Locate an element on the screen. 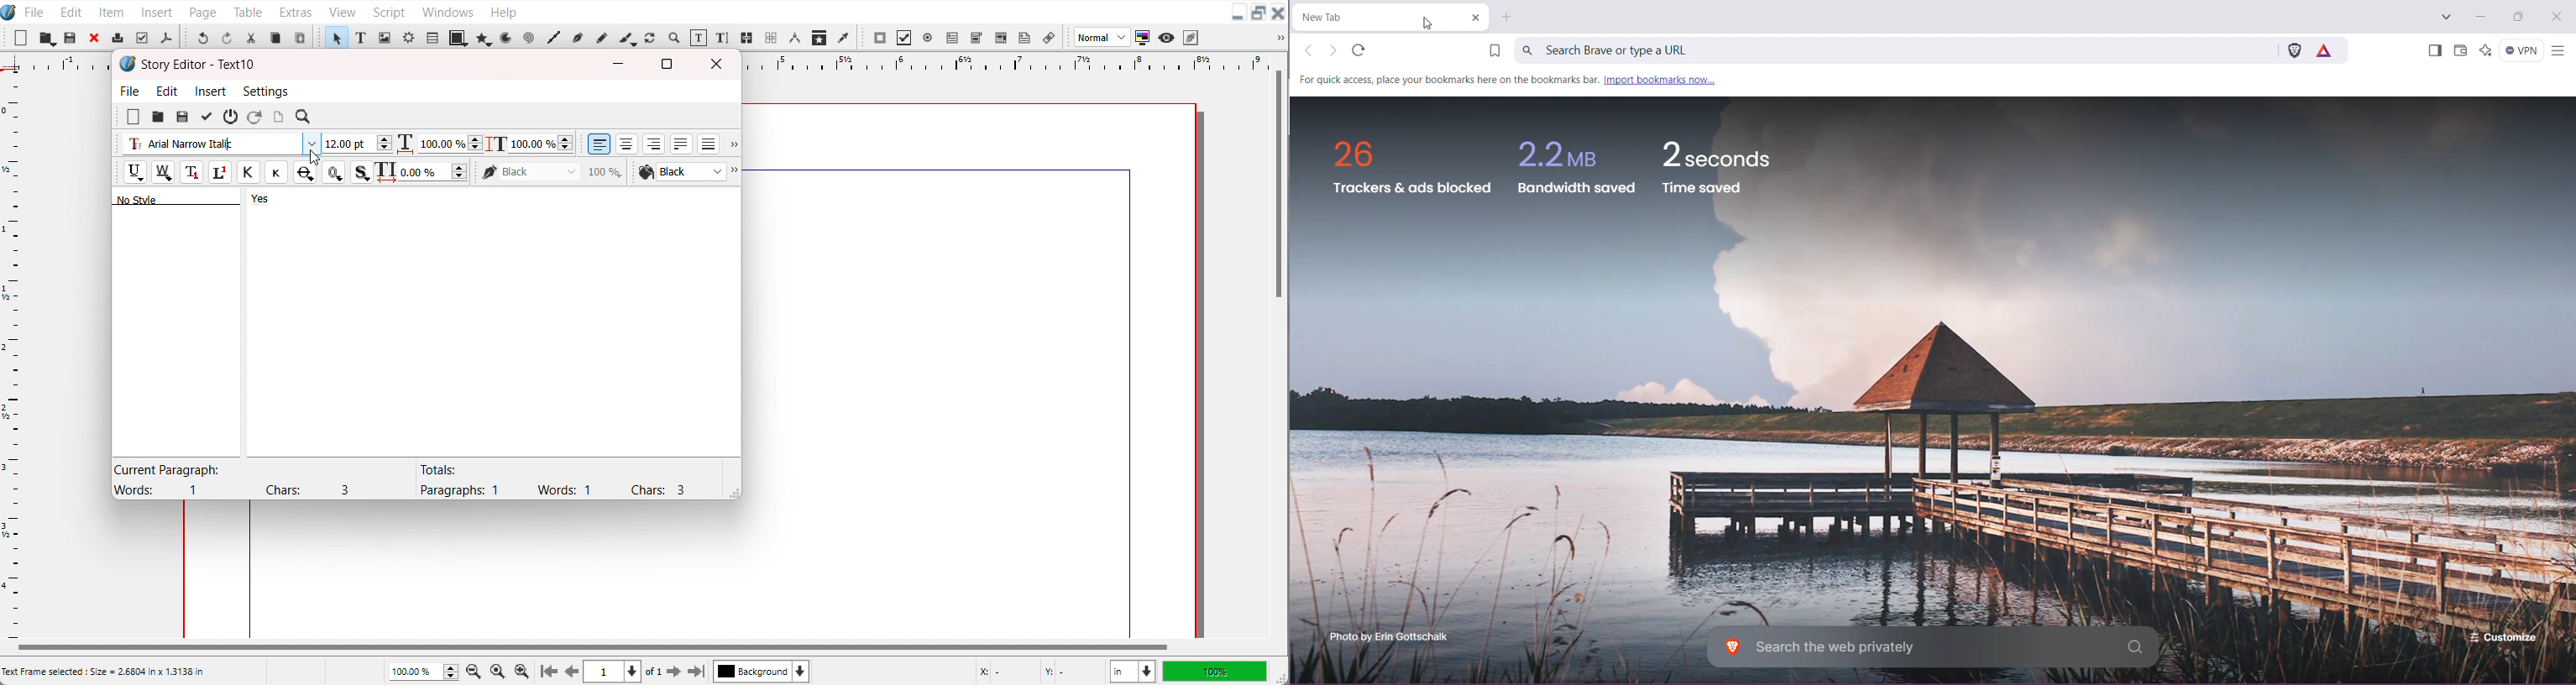  Drop down box is located at coordinates (736, 172).